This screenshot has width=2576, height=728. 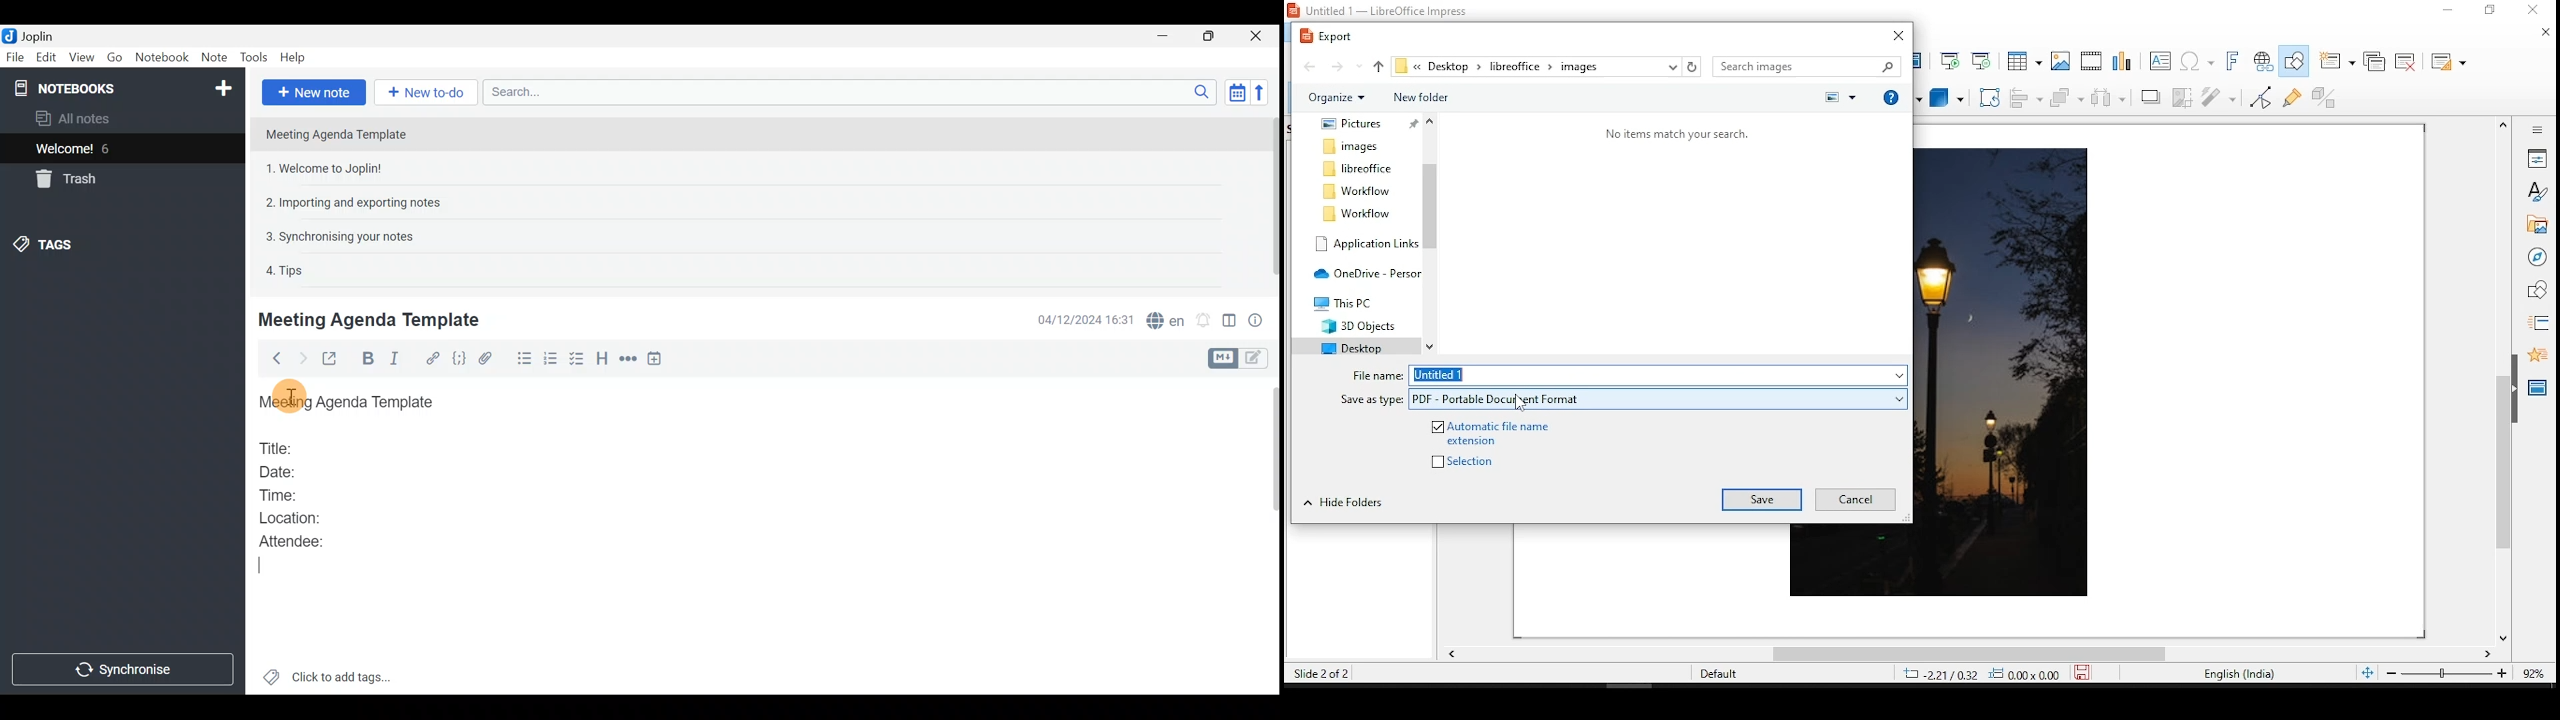 I want to click on Notebooks, so click(x=125, y=87).